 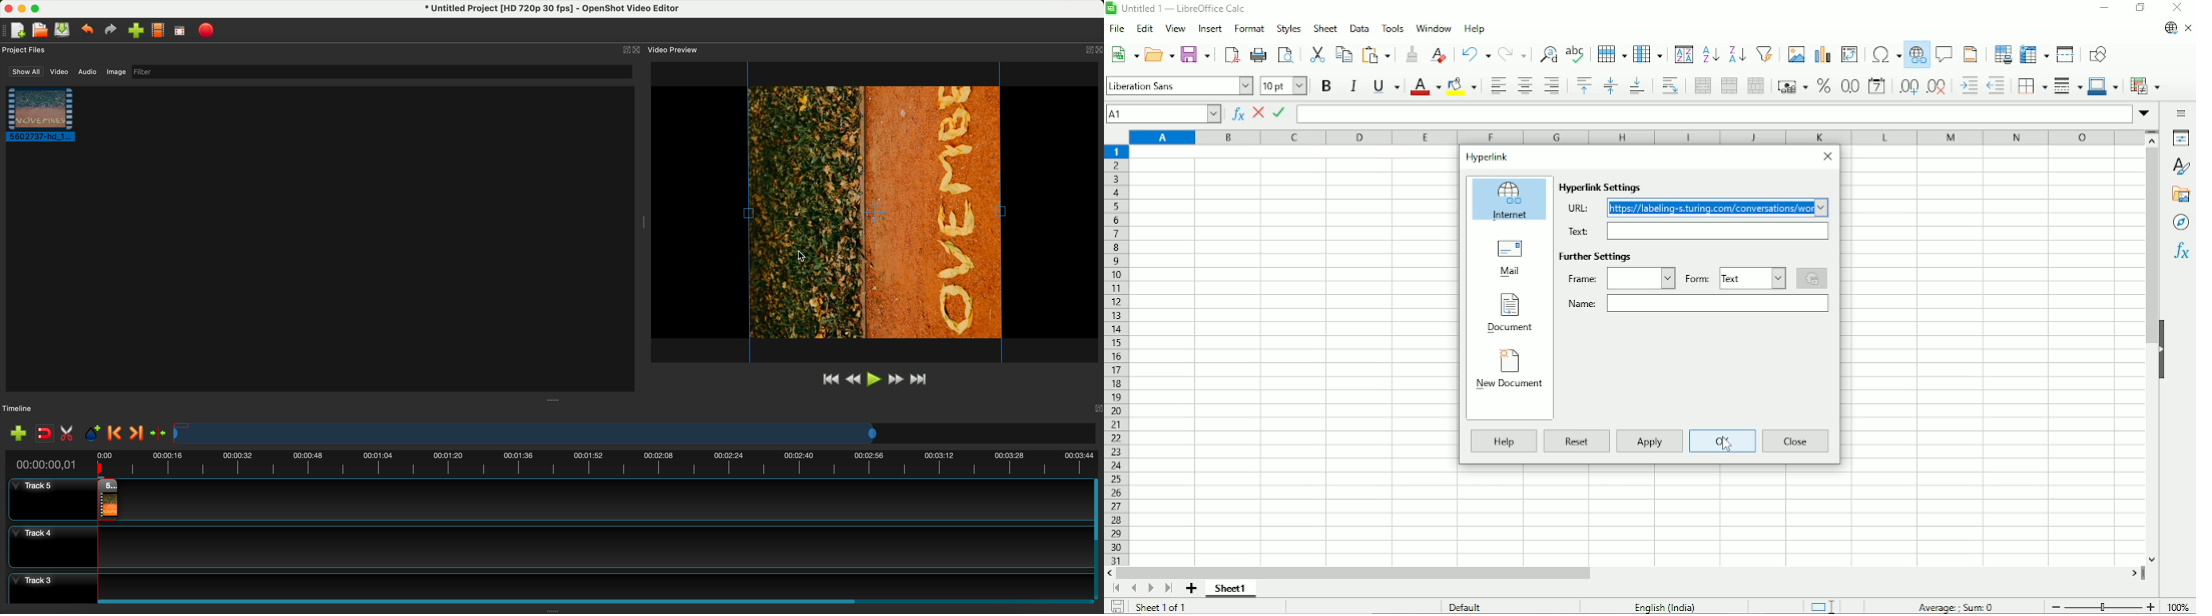 I want to click on Format as date, so click(x=1878, y=86).